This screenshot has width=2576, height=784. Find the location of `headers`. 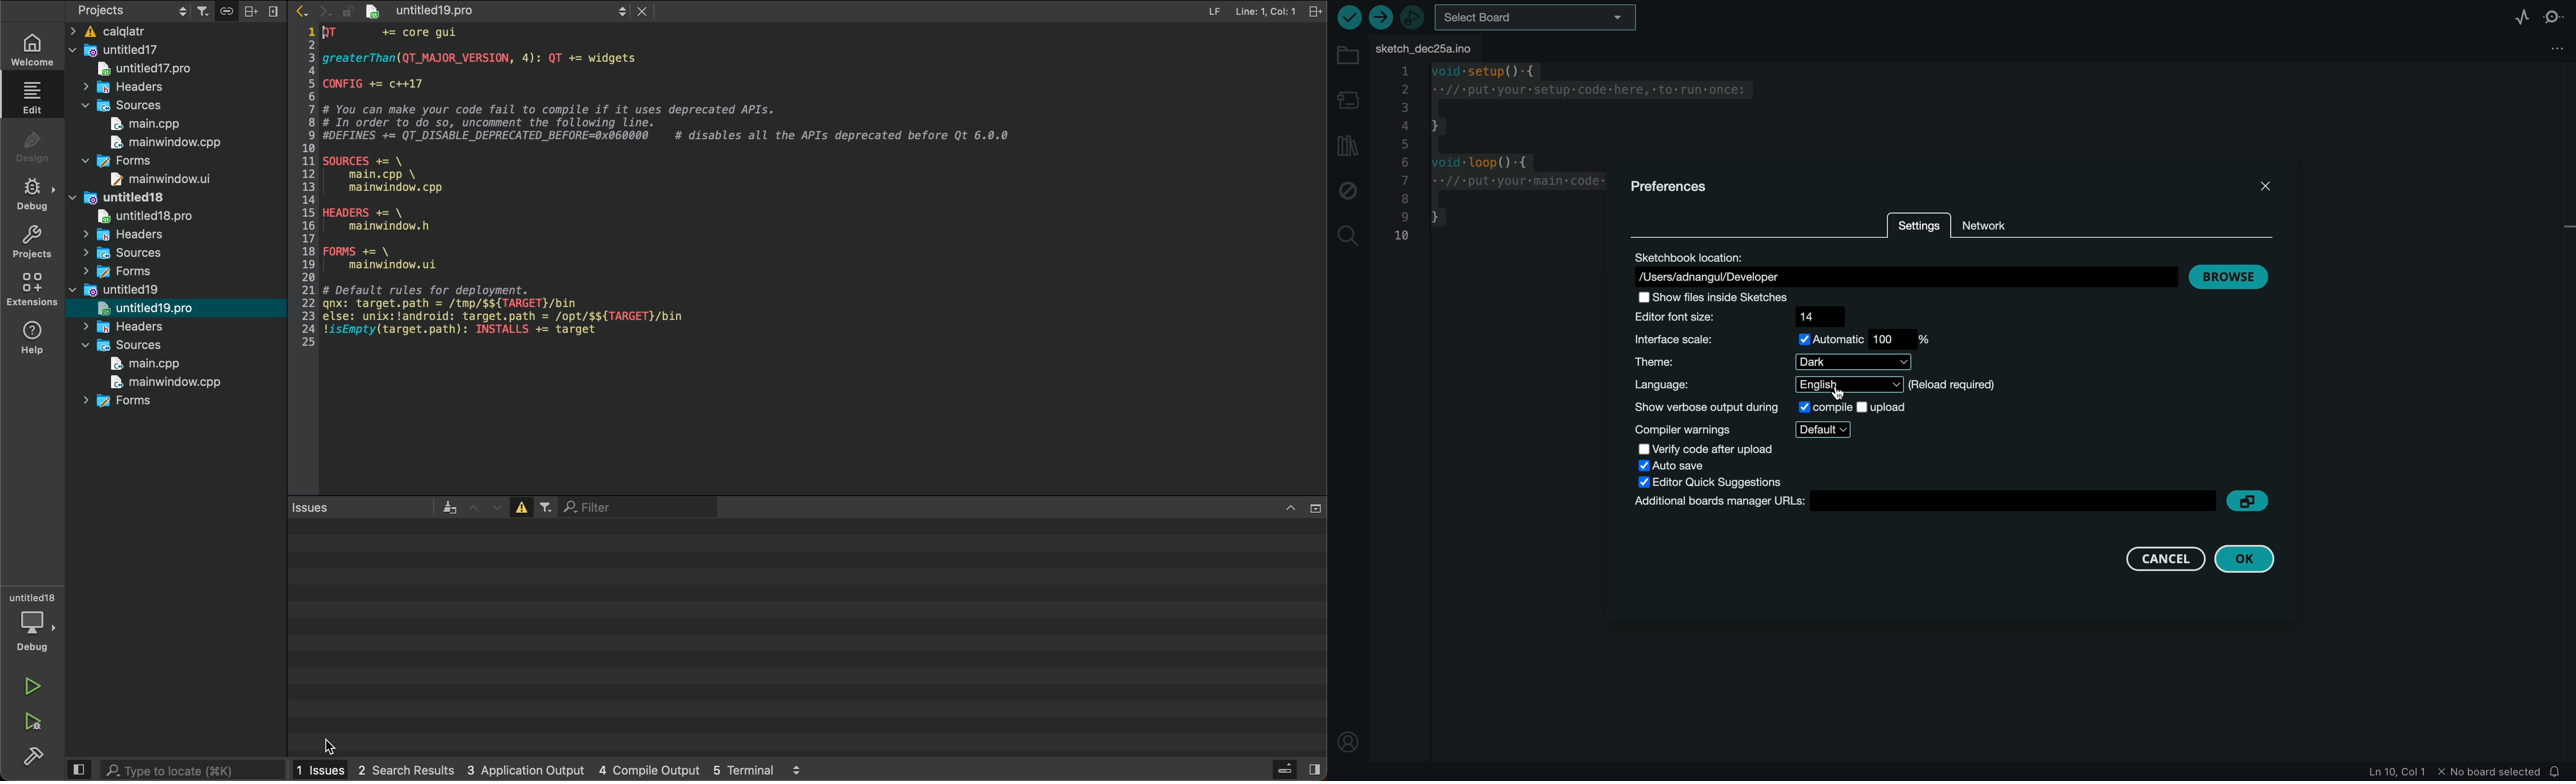

headers is located at coordinates (129, 328).